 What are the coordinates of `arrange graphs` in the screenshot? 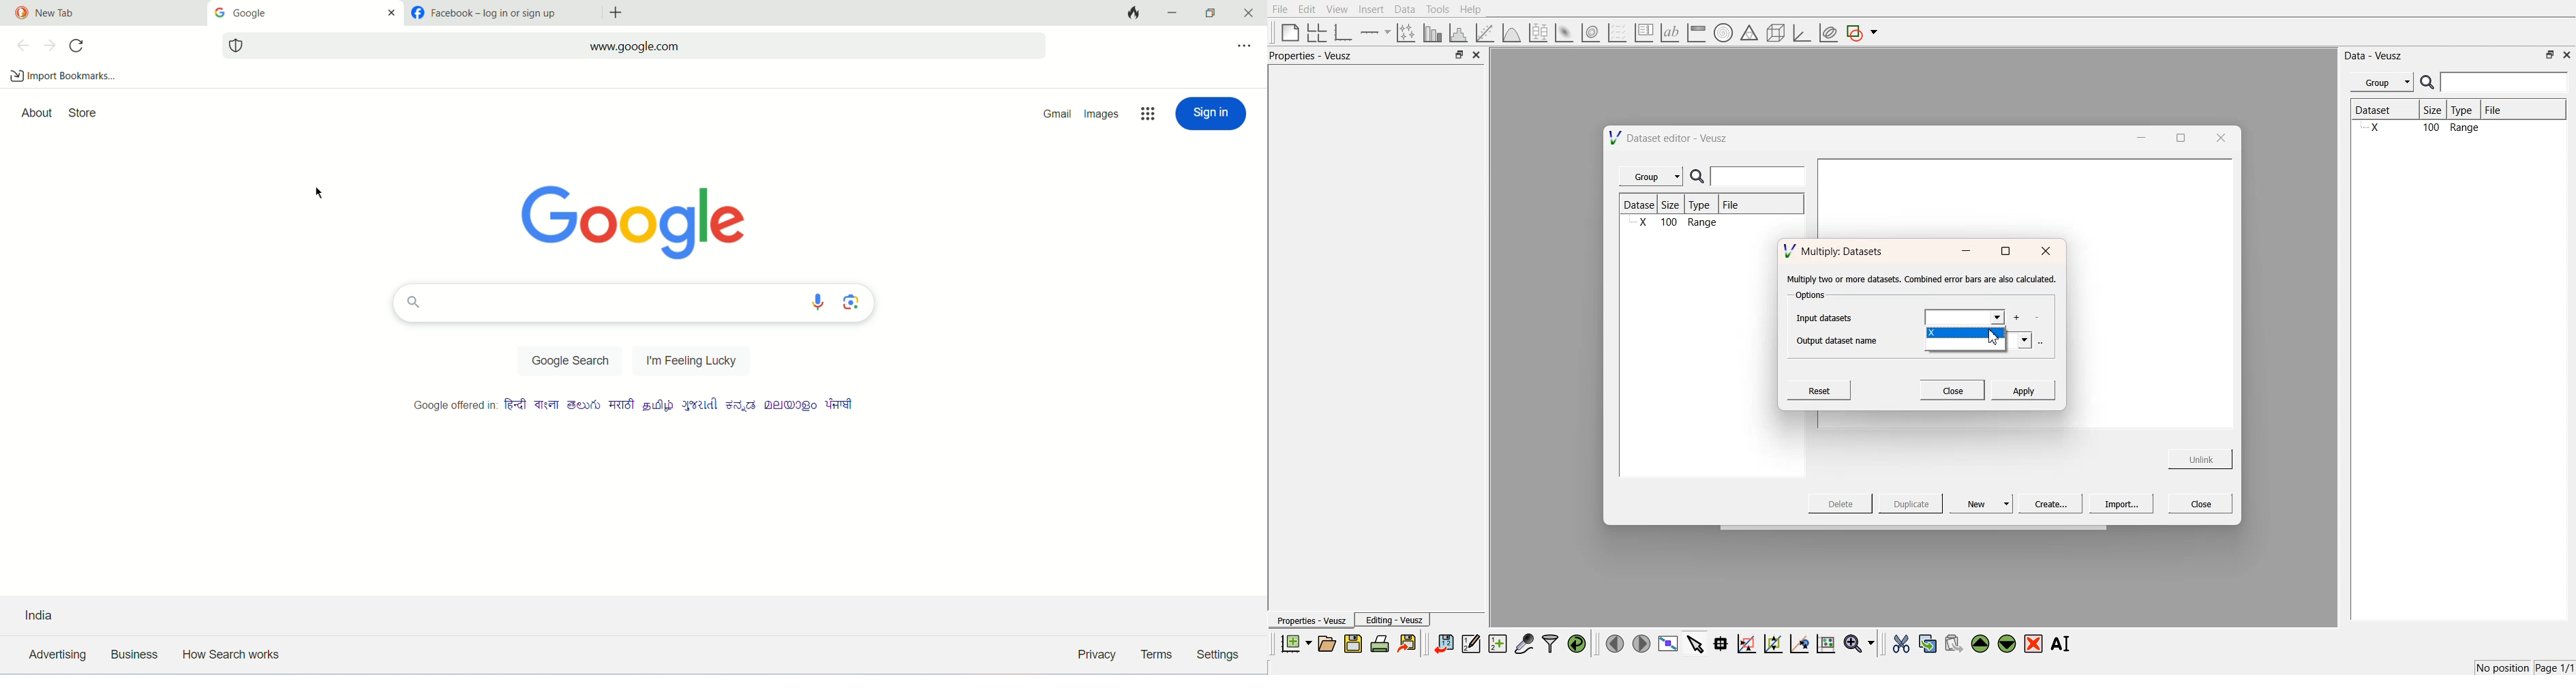 It's located at (1314, 32).